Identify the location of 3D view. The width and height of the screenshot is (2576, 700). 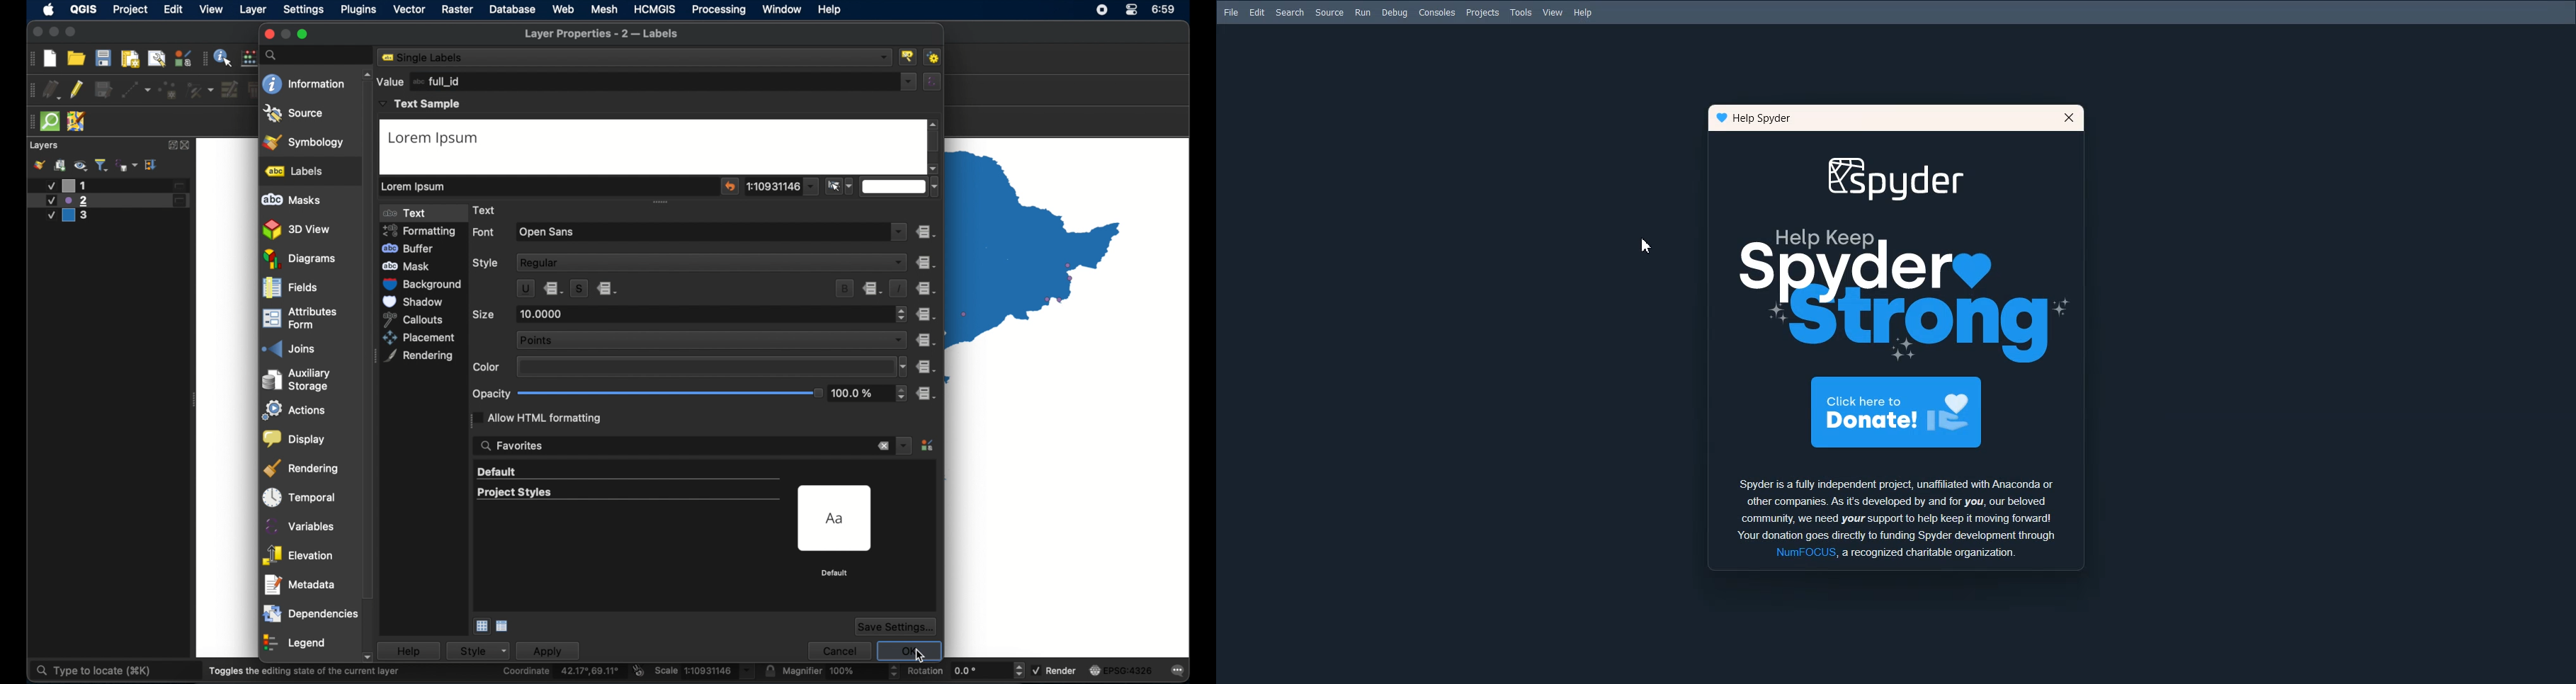
(298, 230).